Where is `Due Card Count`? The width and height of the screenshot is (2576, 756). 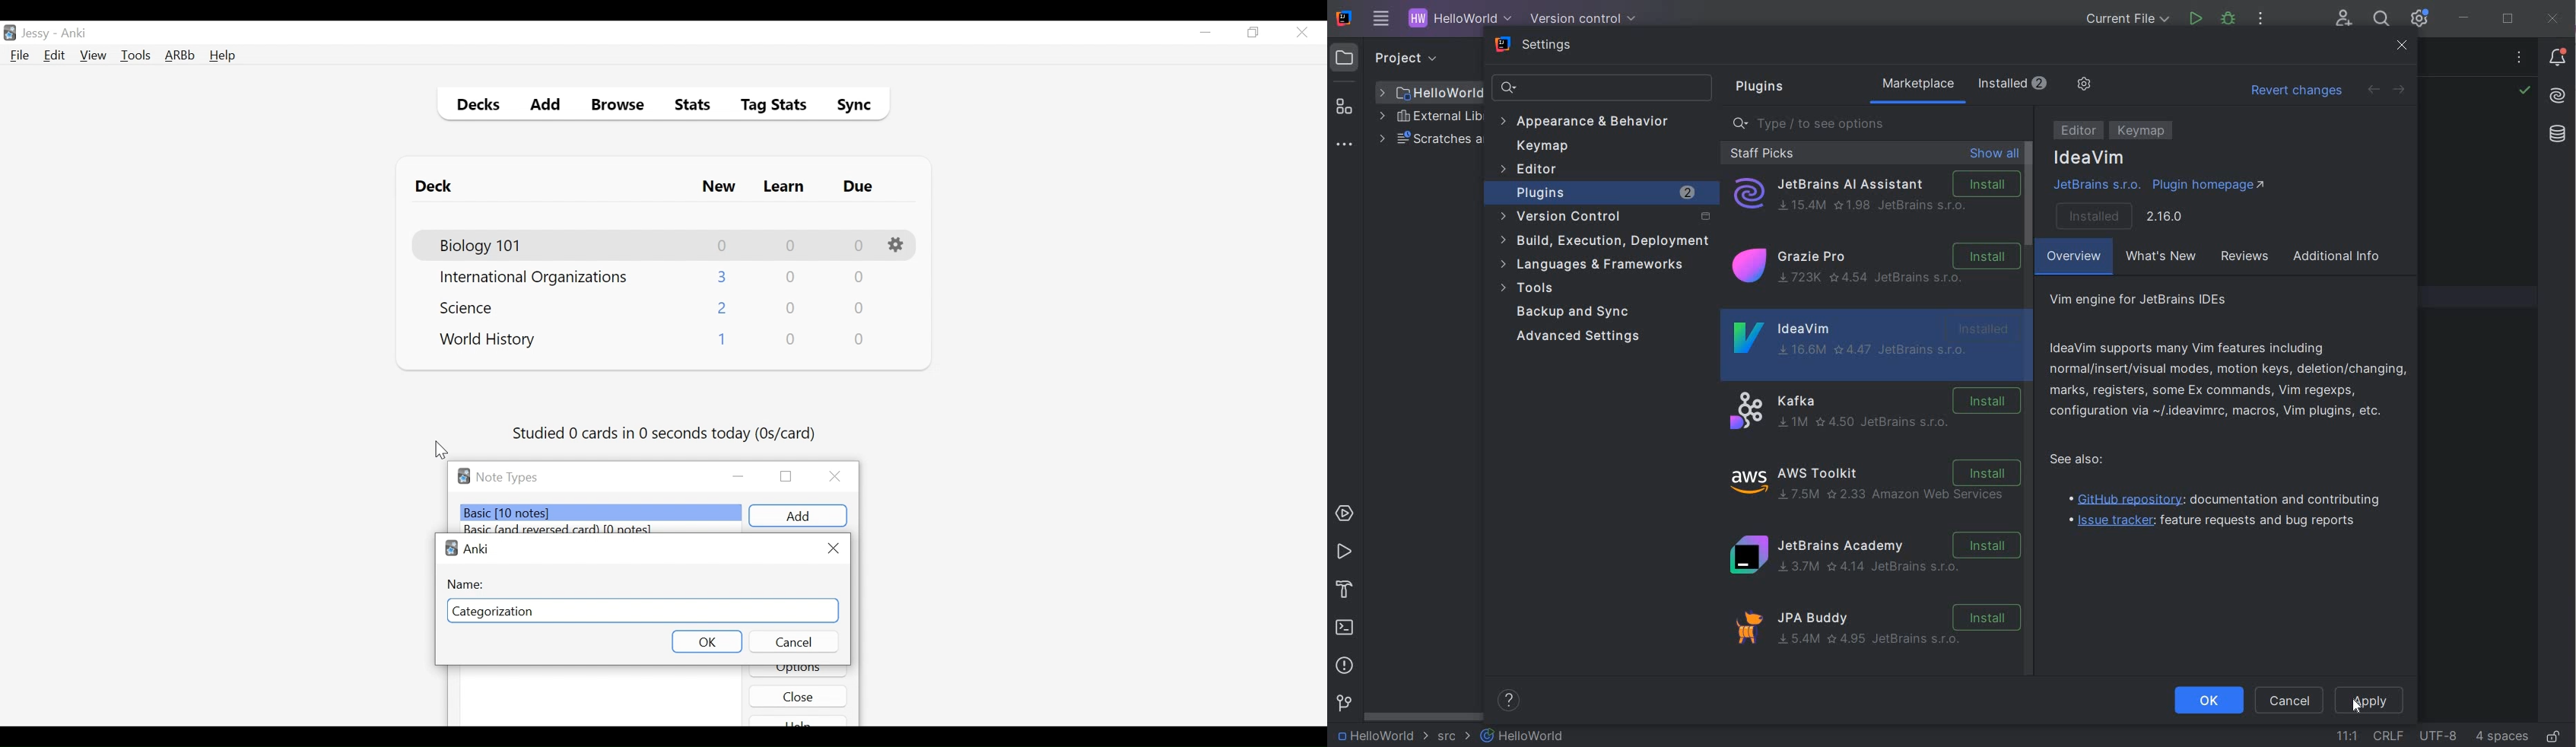
Due Card Count is located at coordinates (860, 309).